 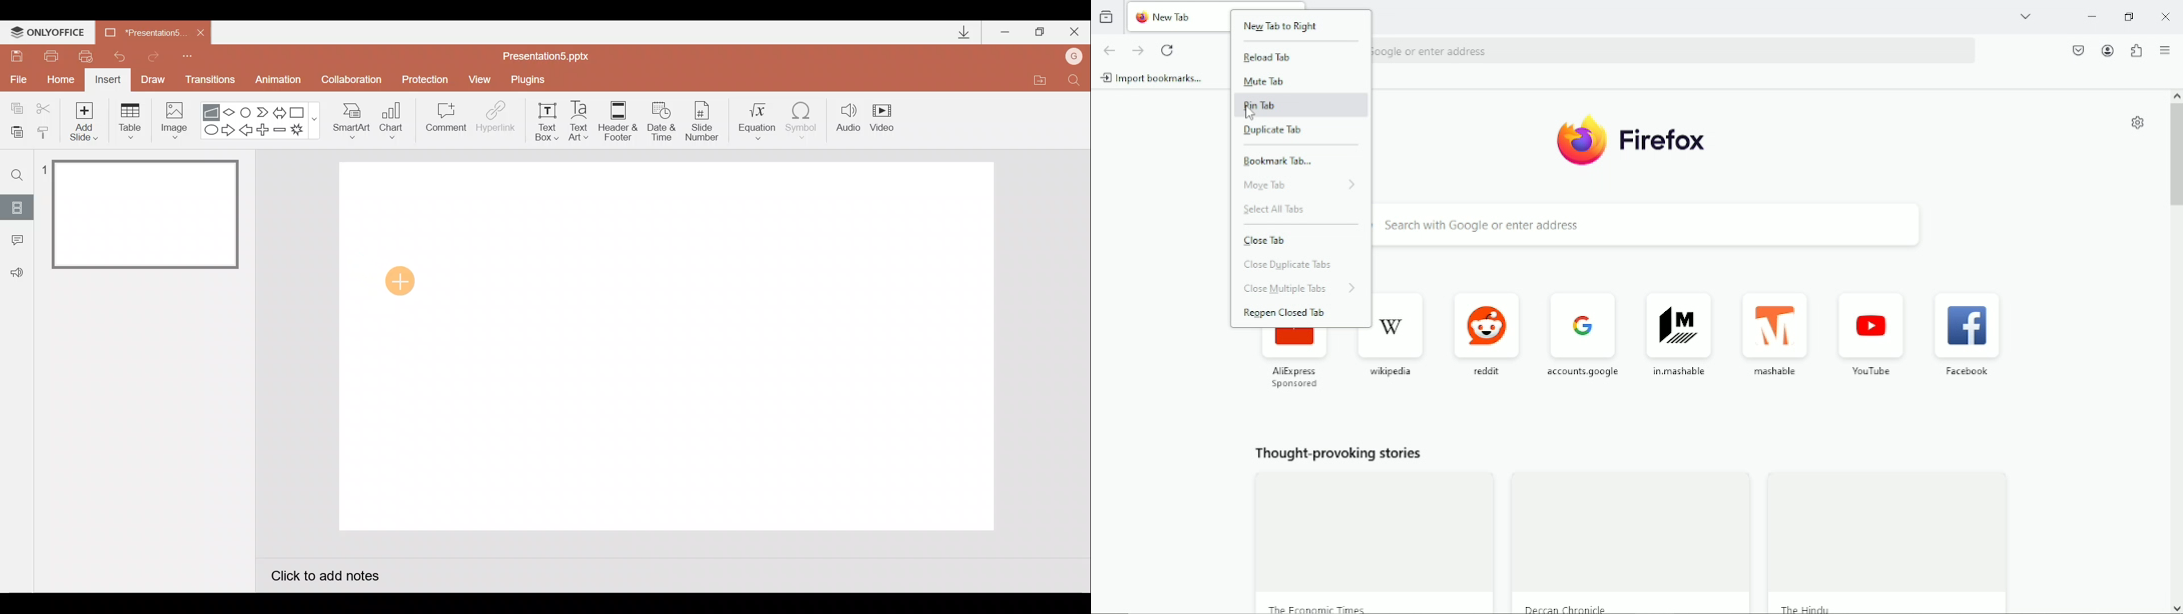 What do you see at coordinates (354, 81) in the screenshot?
I see `Collaboration` at bounding box center [354, 81].